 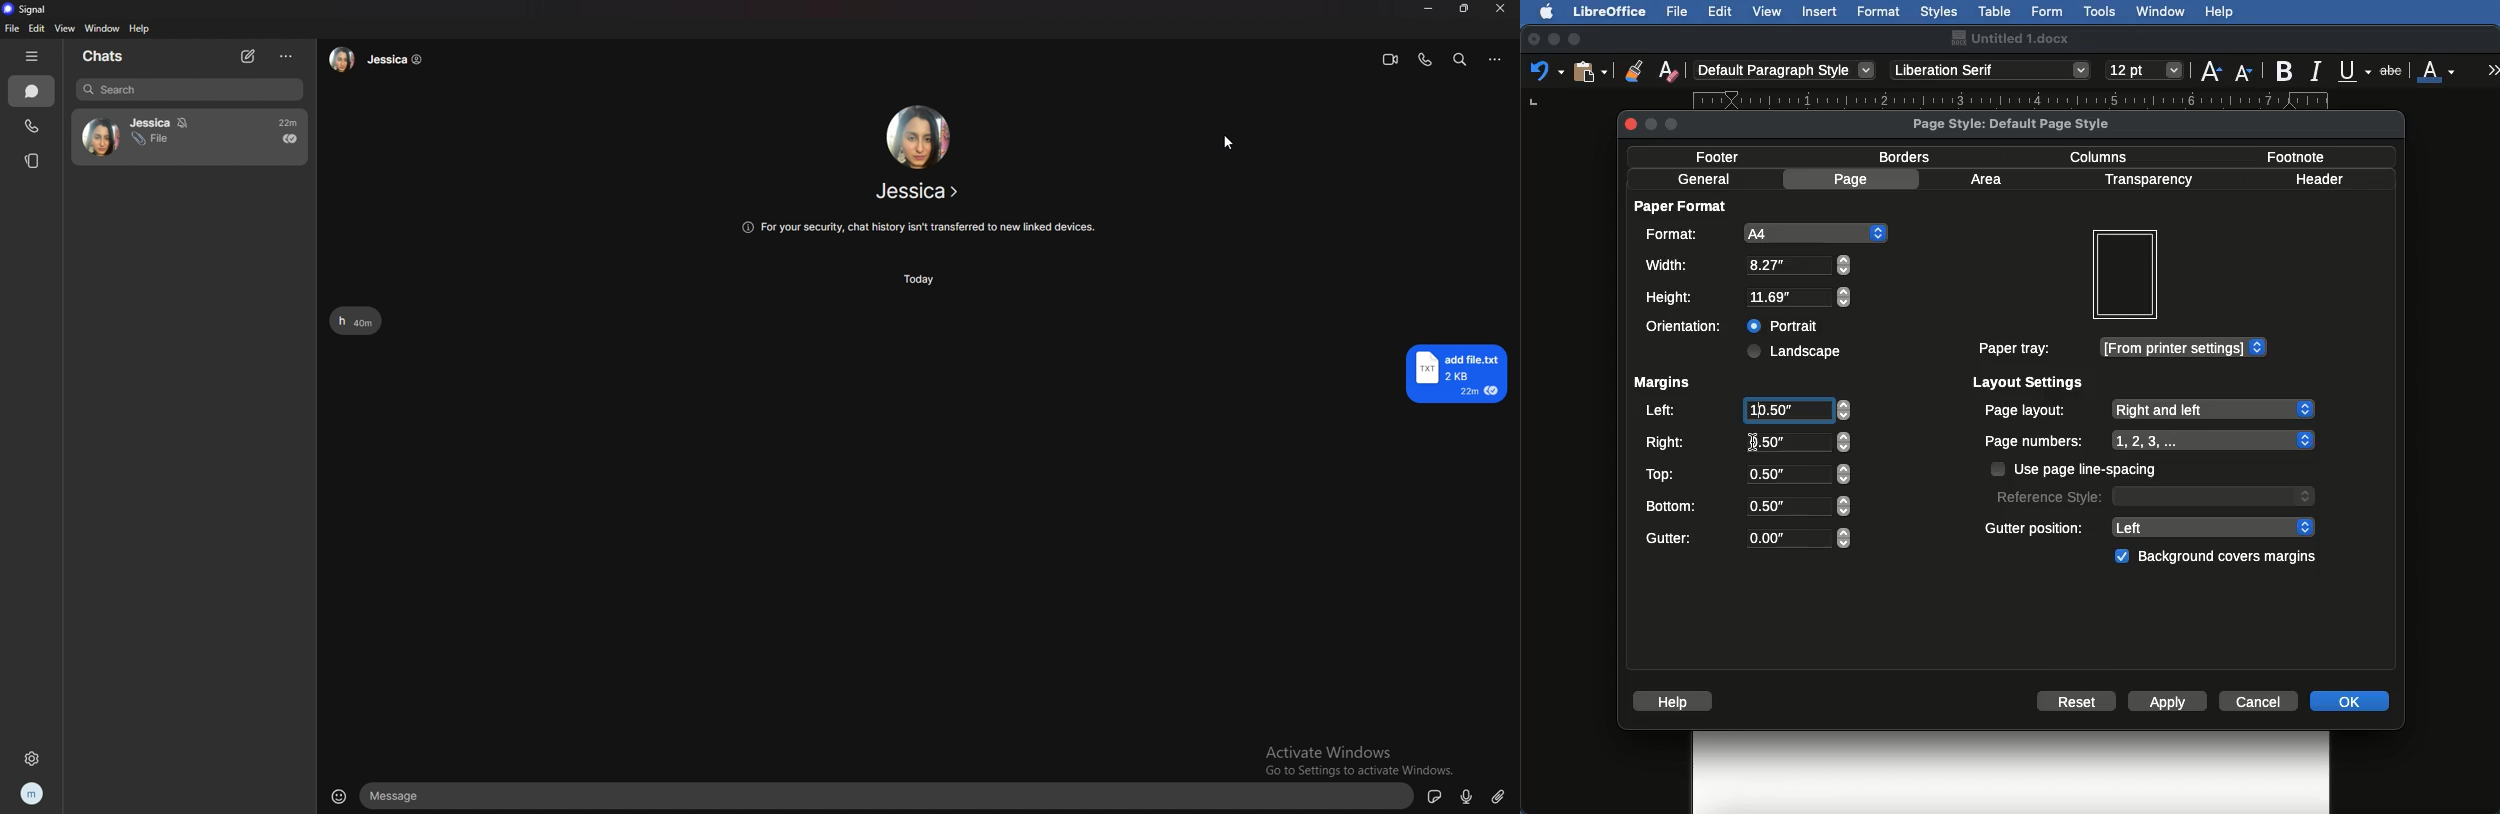 What do you see at coordinates (1682, 205) in the screenshot?
I see `Paper format` at bounding box center [1682, 205].